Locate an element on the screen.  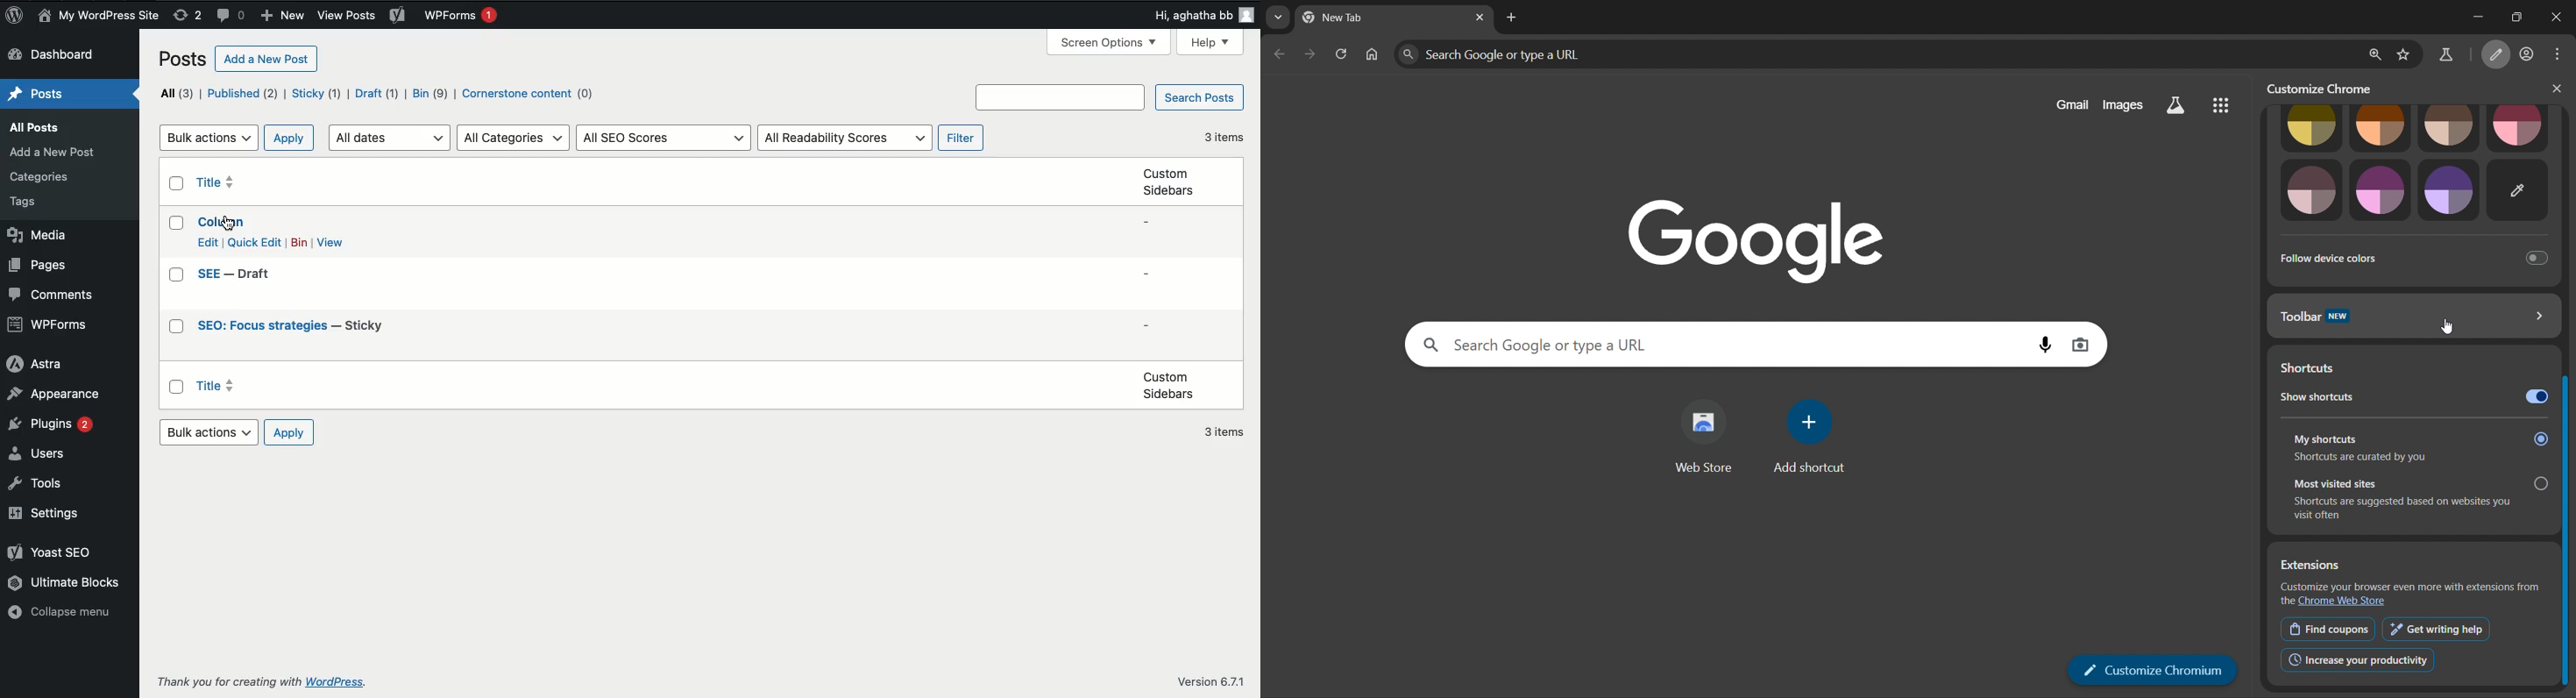
All SEO scores is located at coordinates (664, 138).